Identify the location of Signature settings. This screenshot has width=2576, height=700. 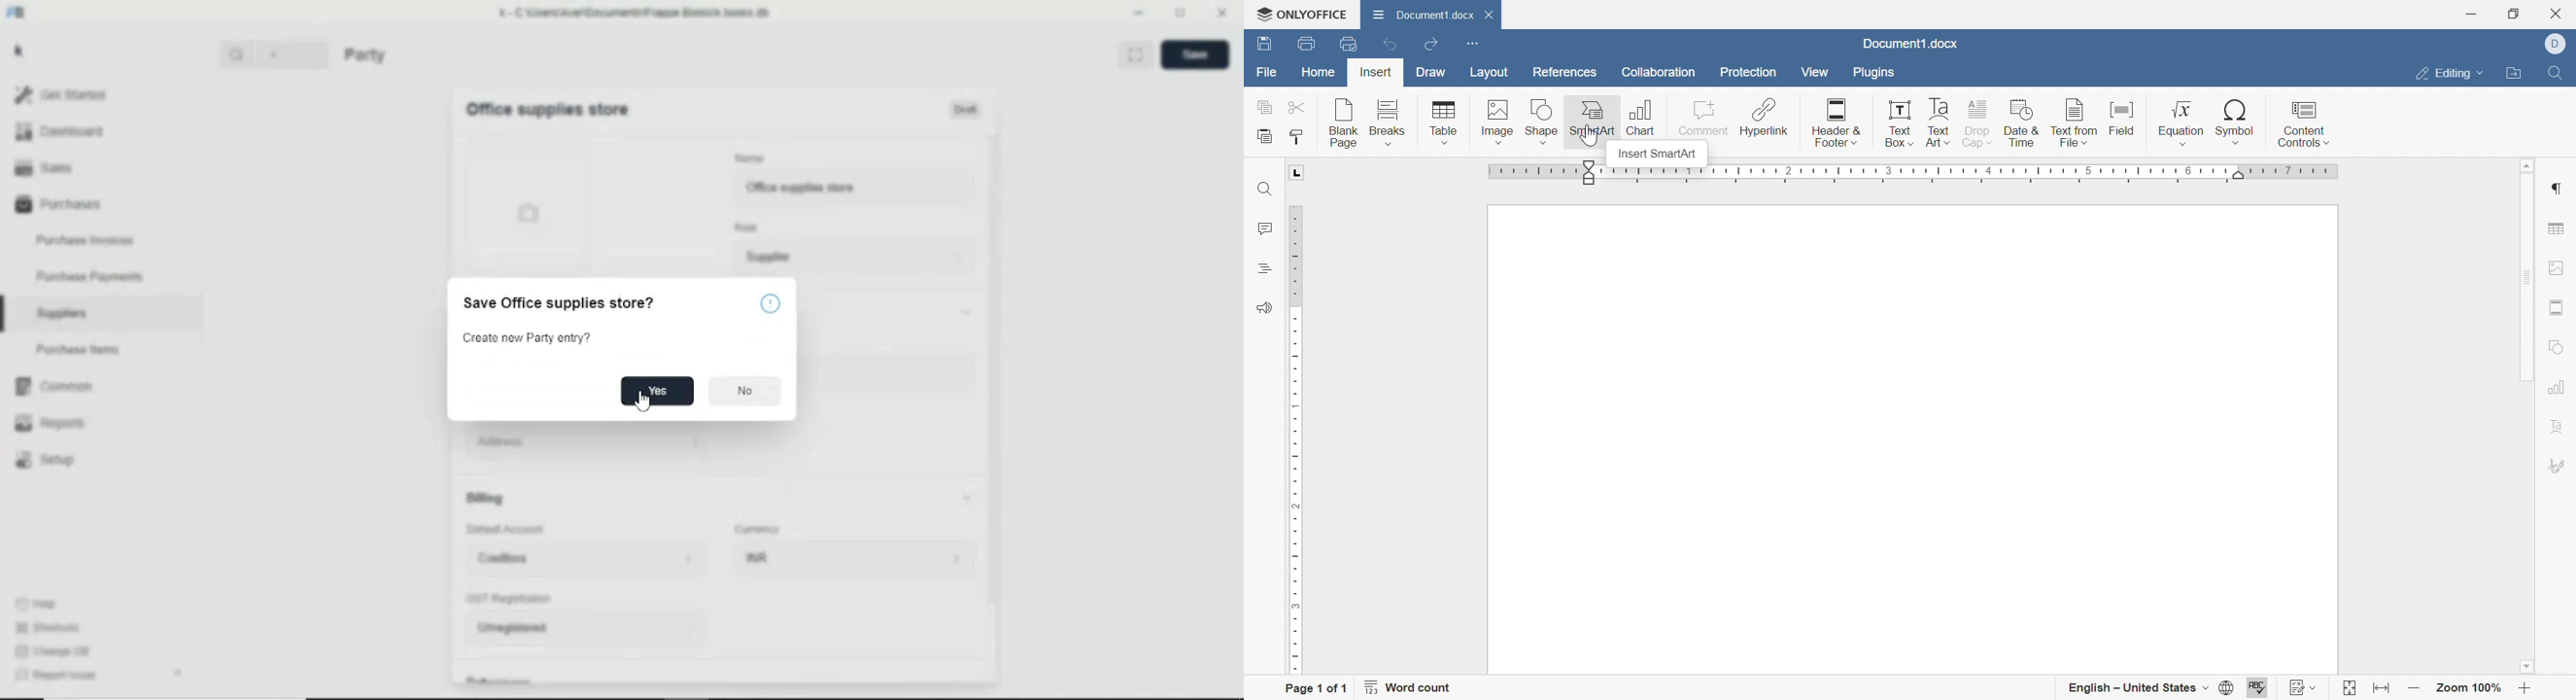
(2556, 468).